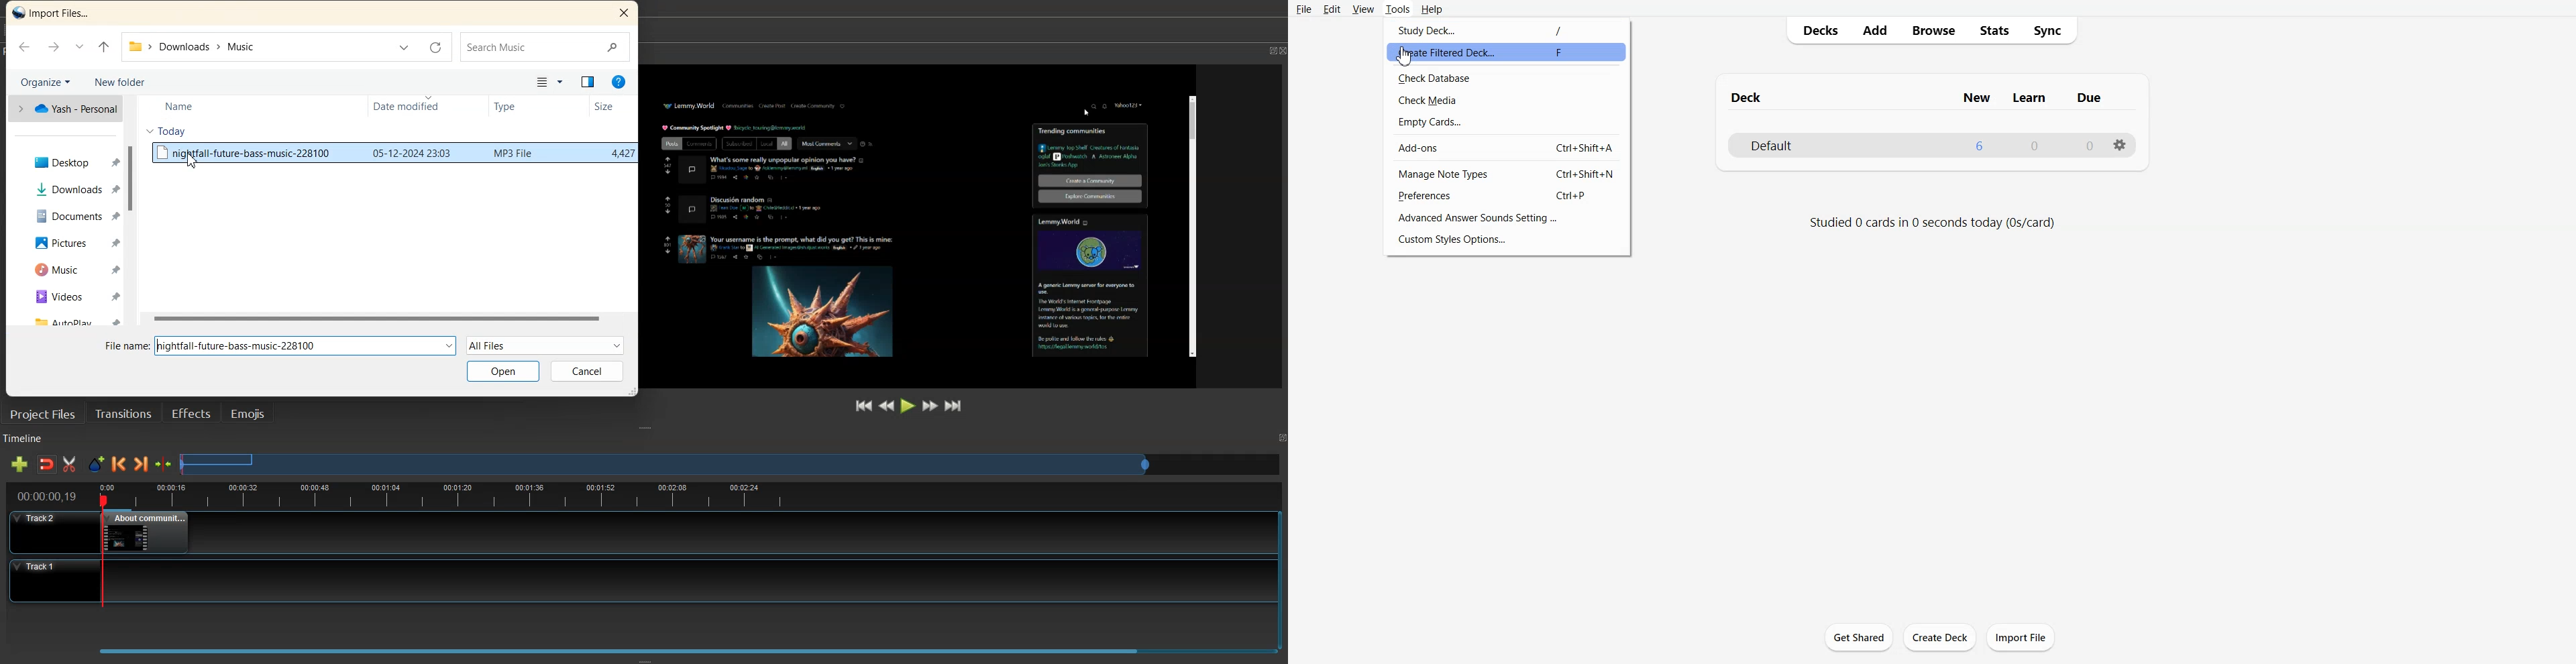 This screenshot has height=672, width=2576. What do you see at coordinates (1507, 173) in the screenshot?
I see `Manage Note Types` at bounding box center [1507, 173].